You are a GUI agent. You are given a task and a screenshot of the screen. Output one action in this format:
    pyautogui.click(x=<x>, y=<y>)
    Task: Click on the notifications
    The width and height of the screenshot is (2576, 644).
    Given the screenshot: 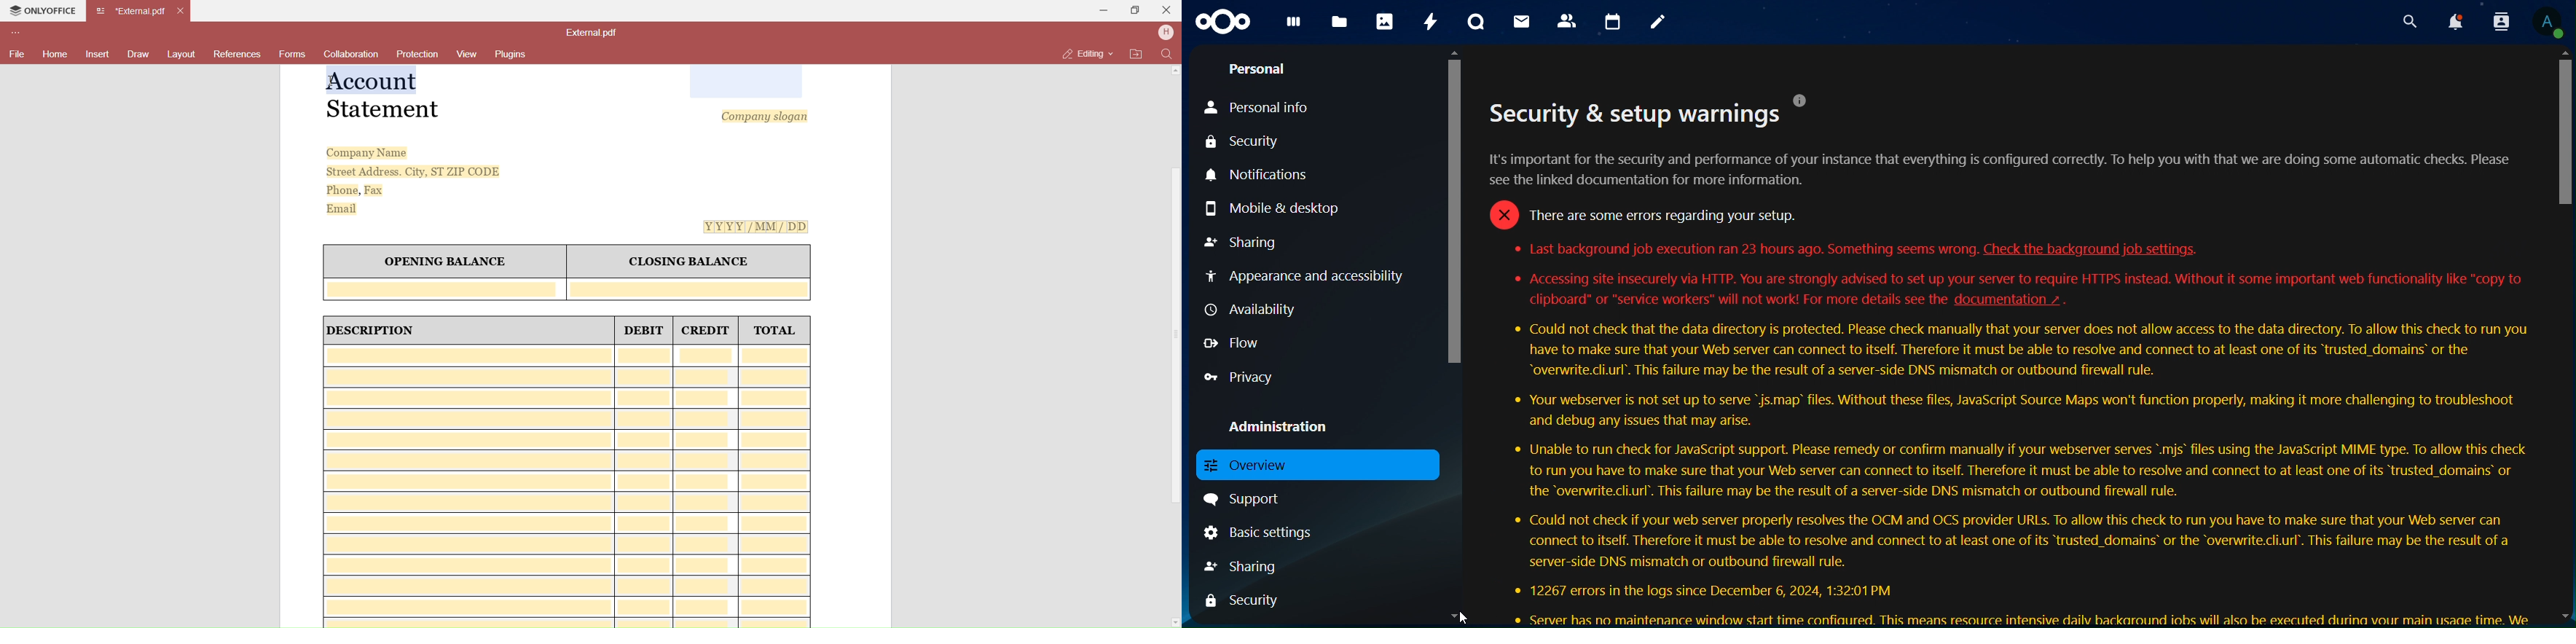 What is the action you would take?
    pyautogui.click(x=1278, y=175)
    